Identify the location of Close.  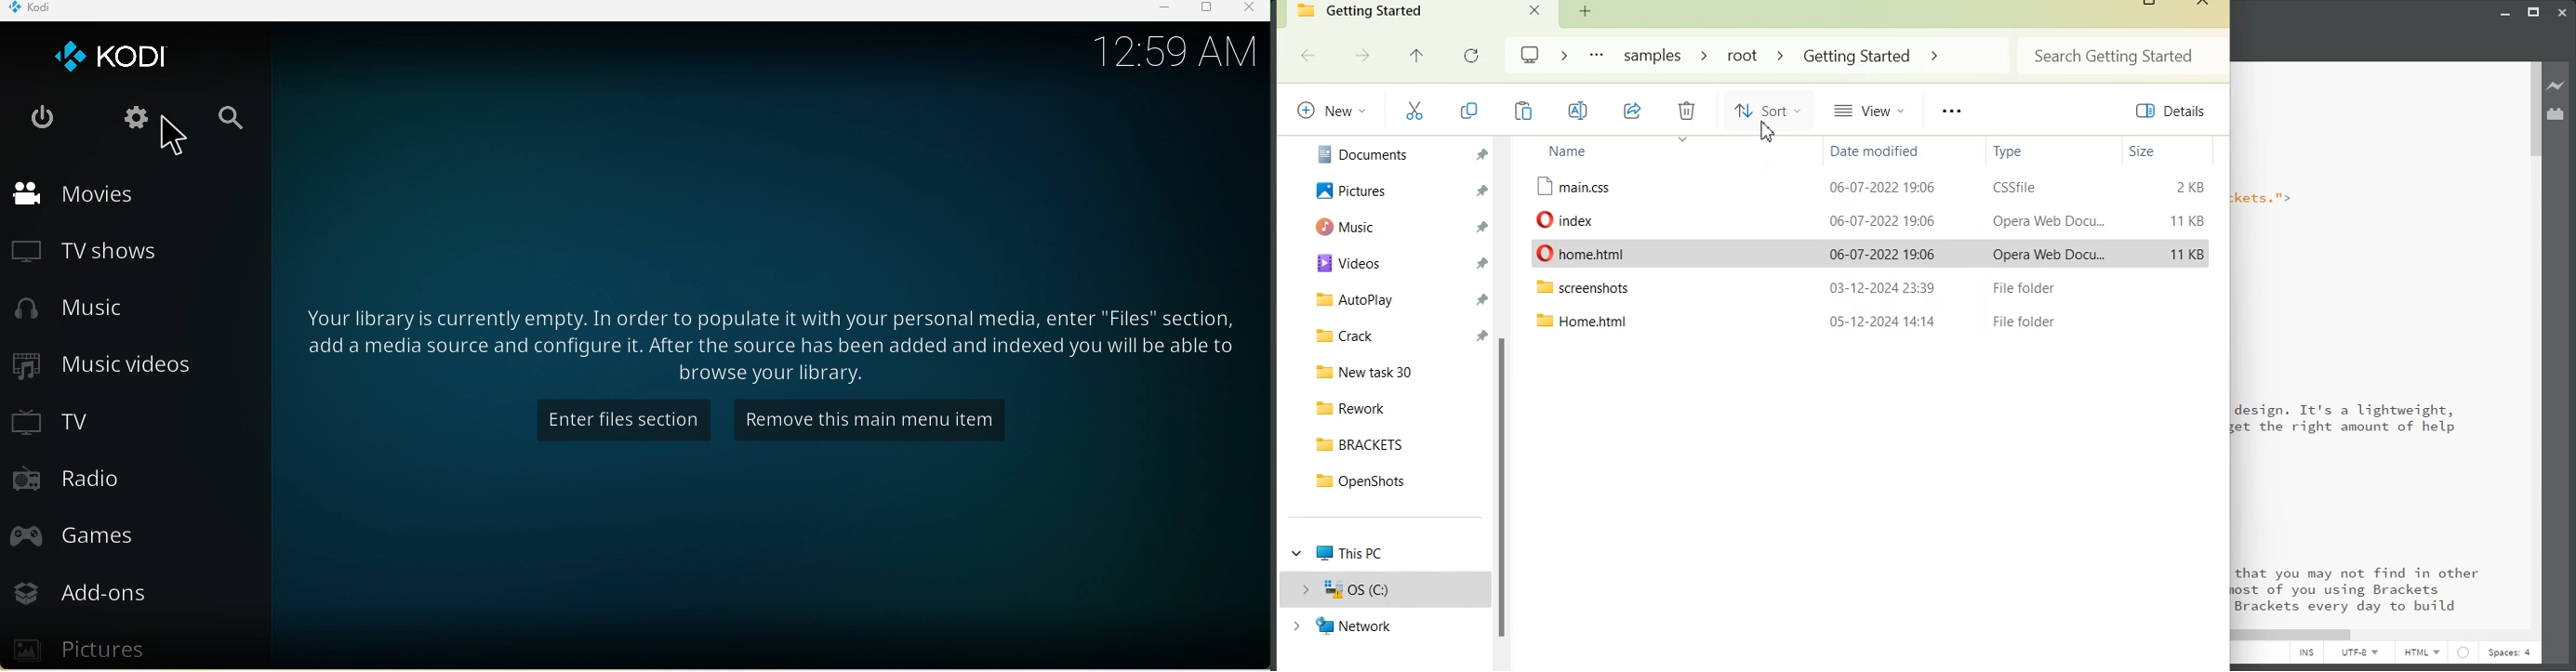
(1247, 9).